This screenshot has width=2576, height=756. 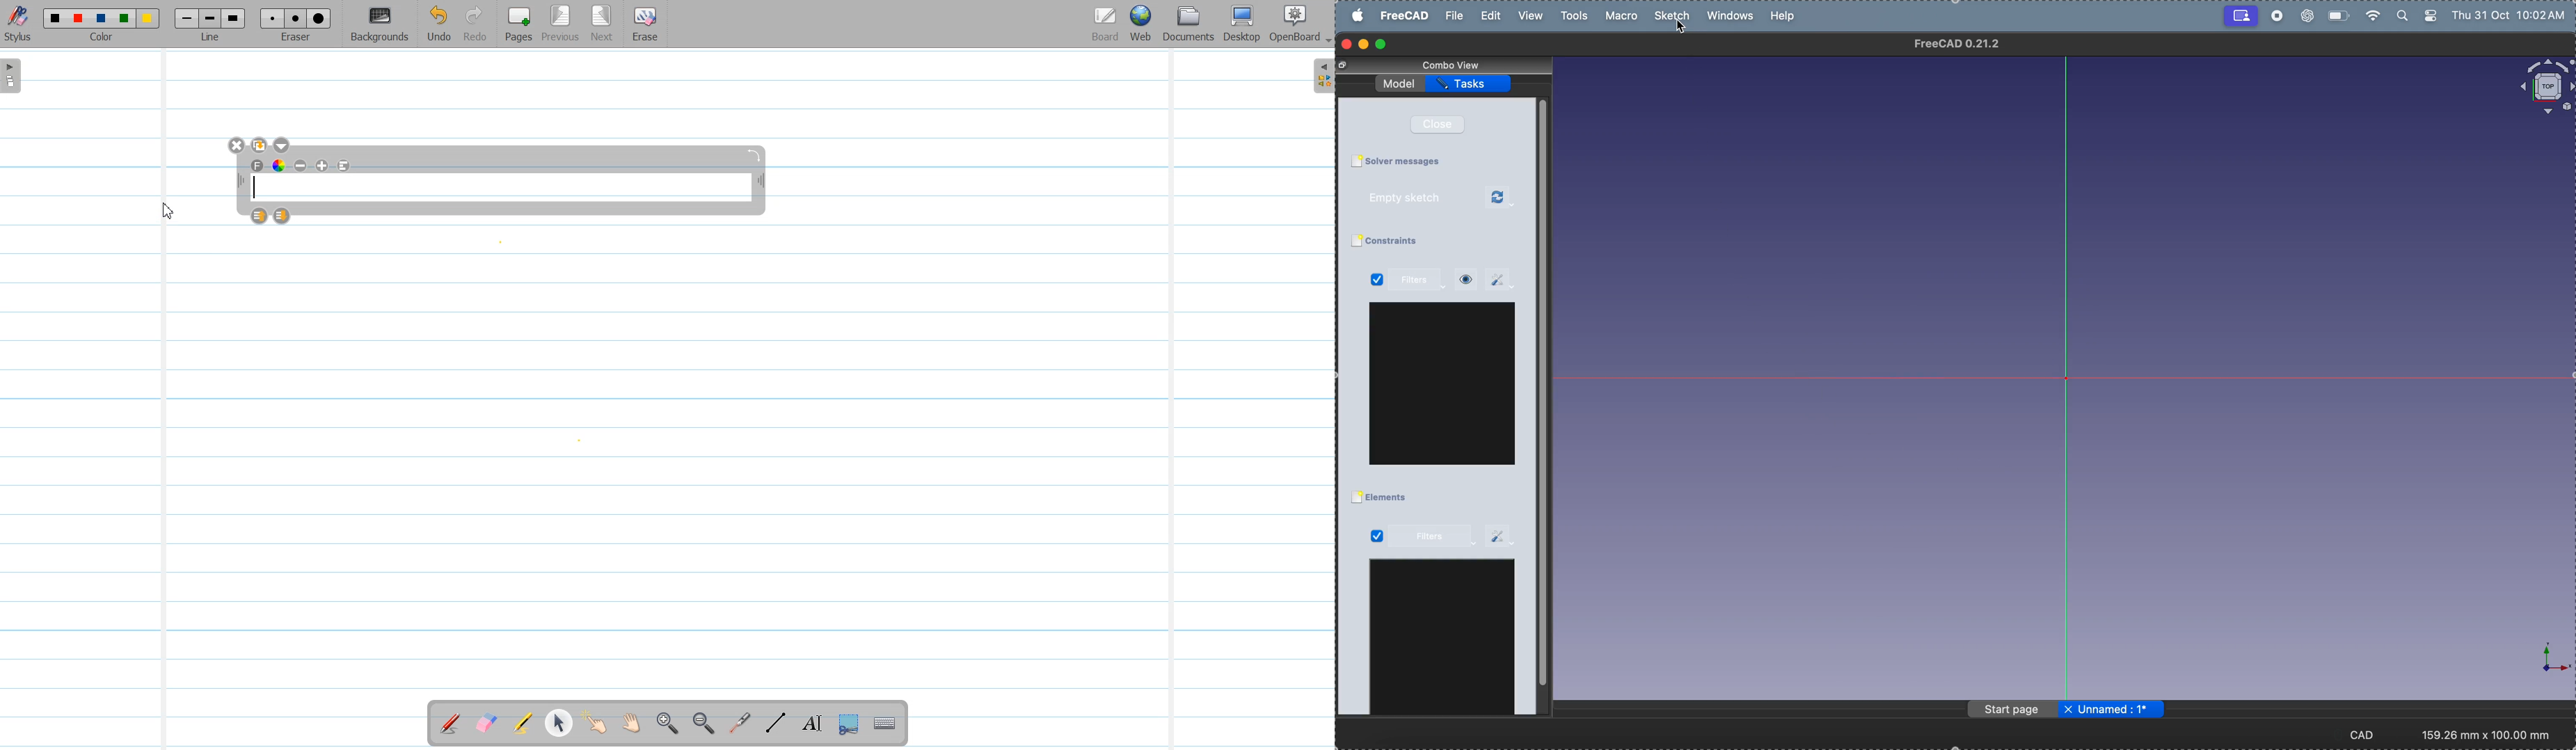 I want to click on Change view, so click(x=1345, y=65).